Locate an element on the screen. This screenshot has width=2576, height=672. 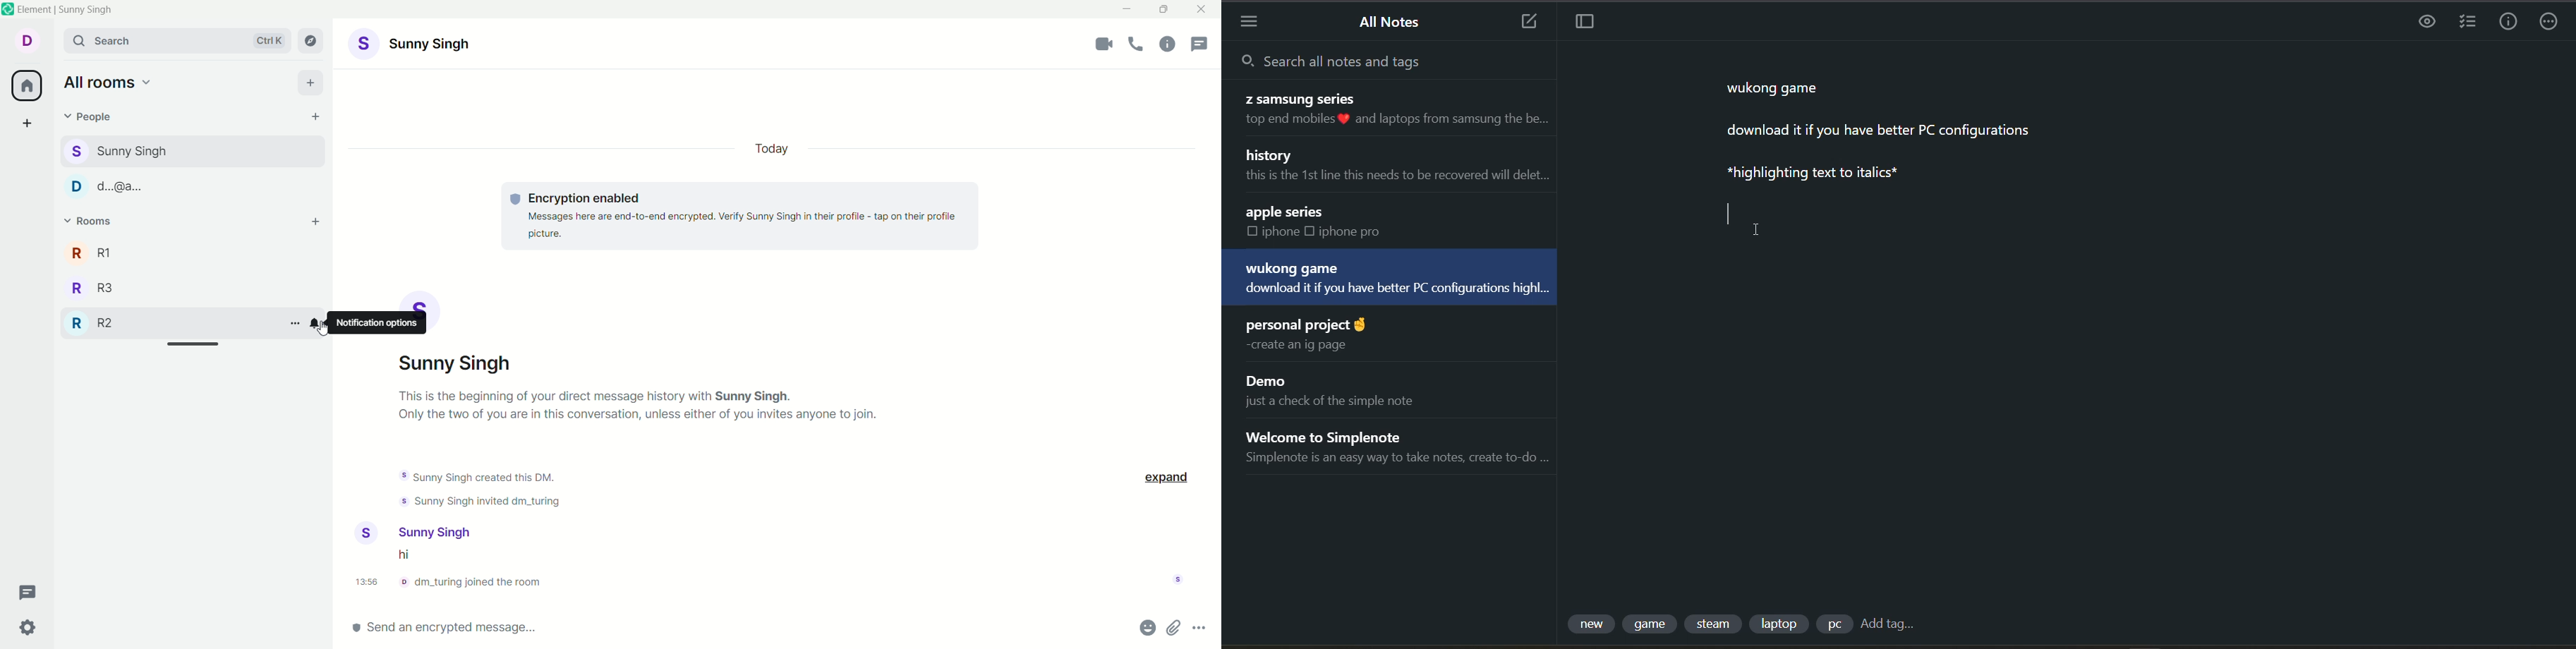
options is located at coordinates (1200, 628).